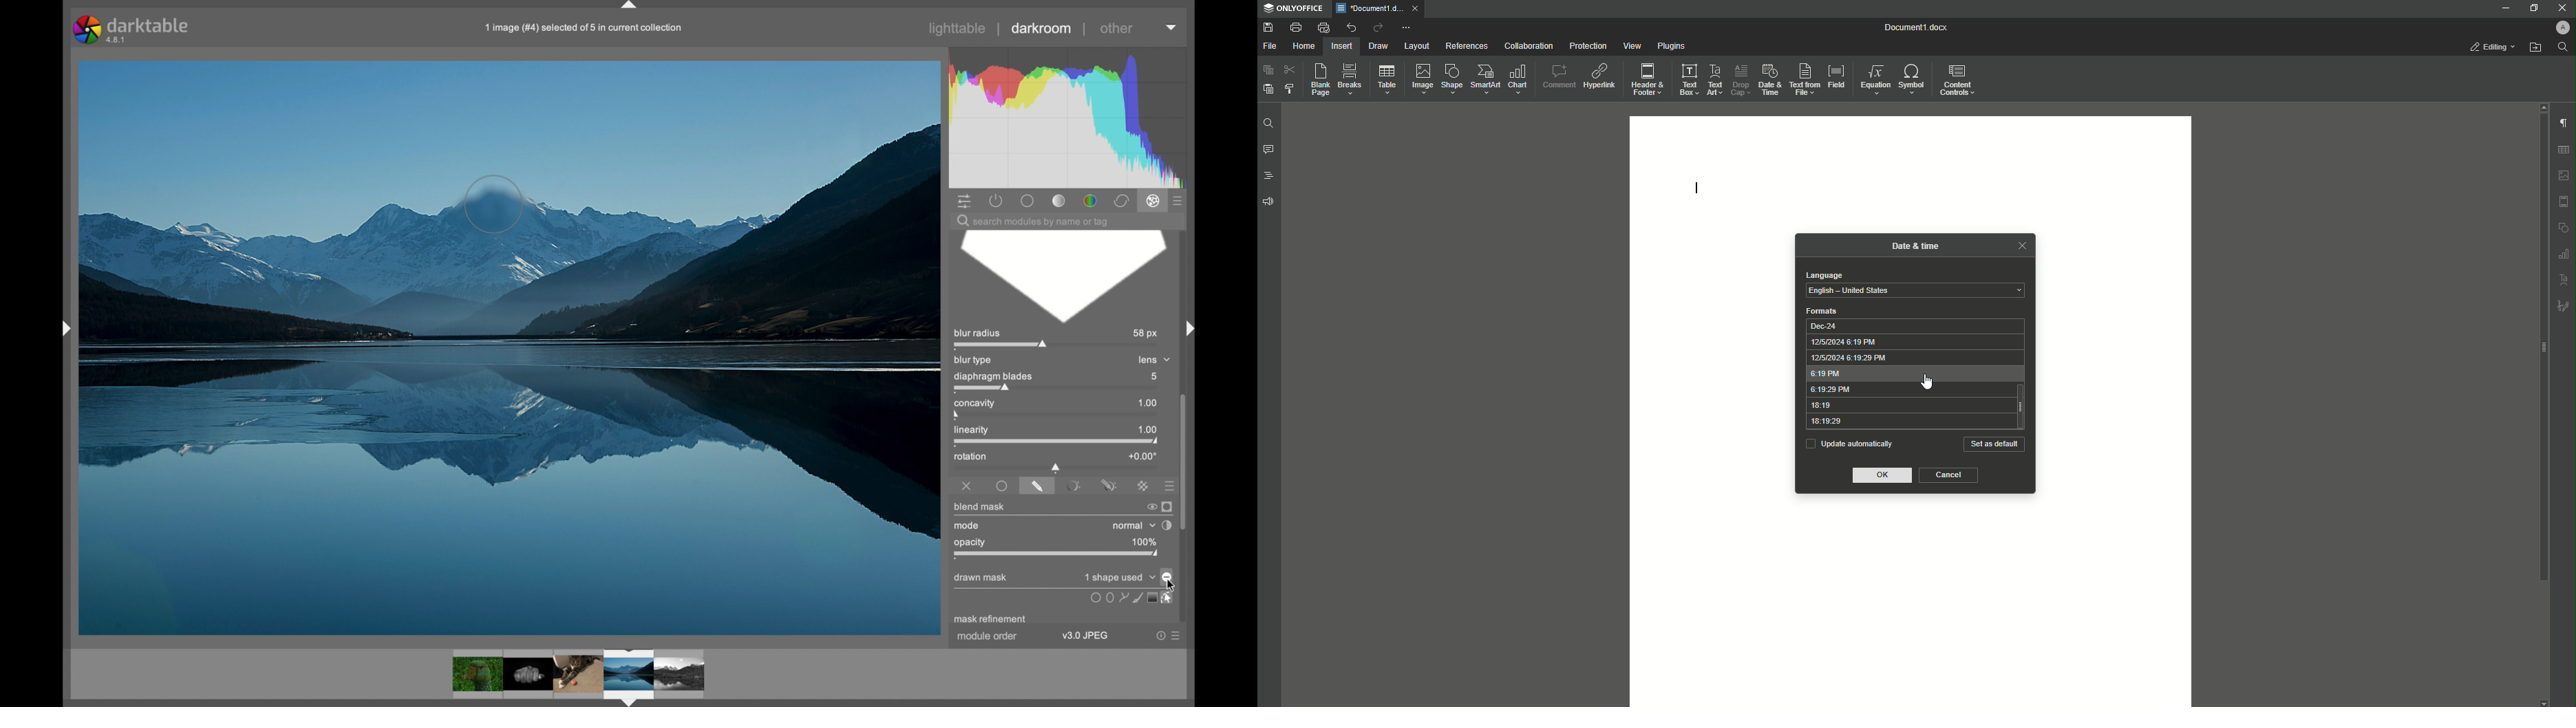 Image resolution: width=2576 pixels, height=728 pixels. I want to click on Chart, so click(1520, 79).